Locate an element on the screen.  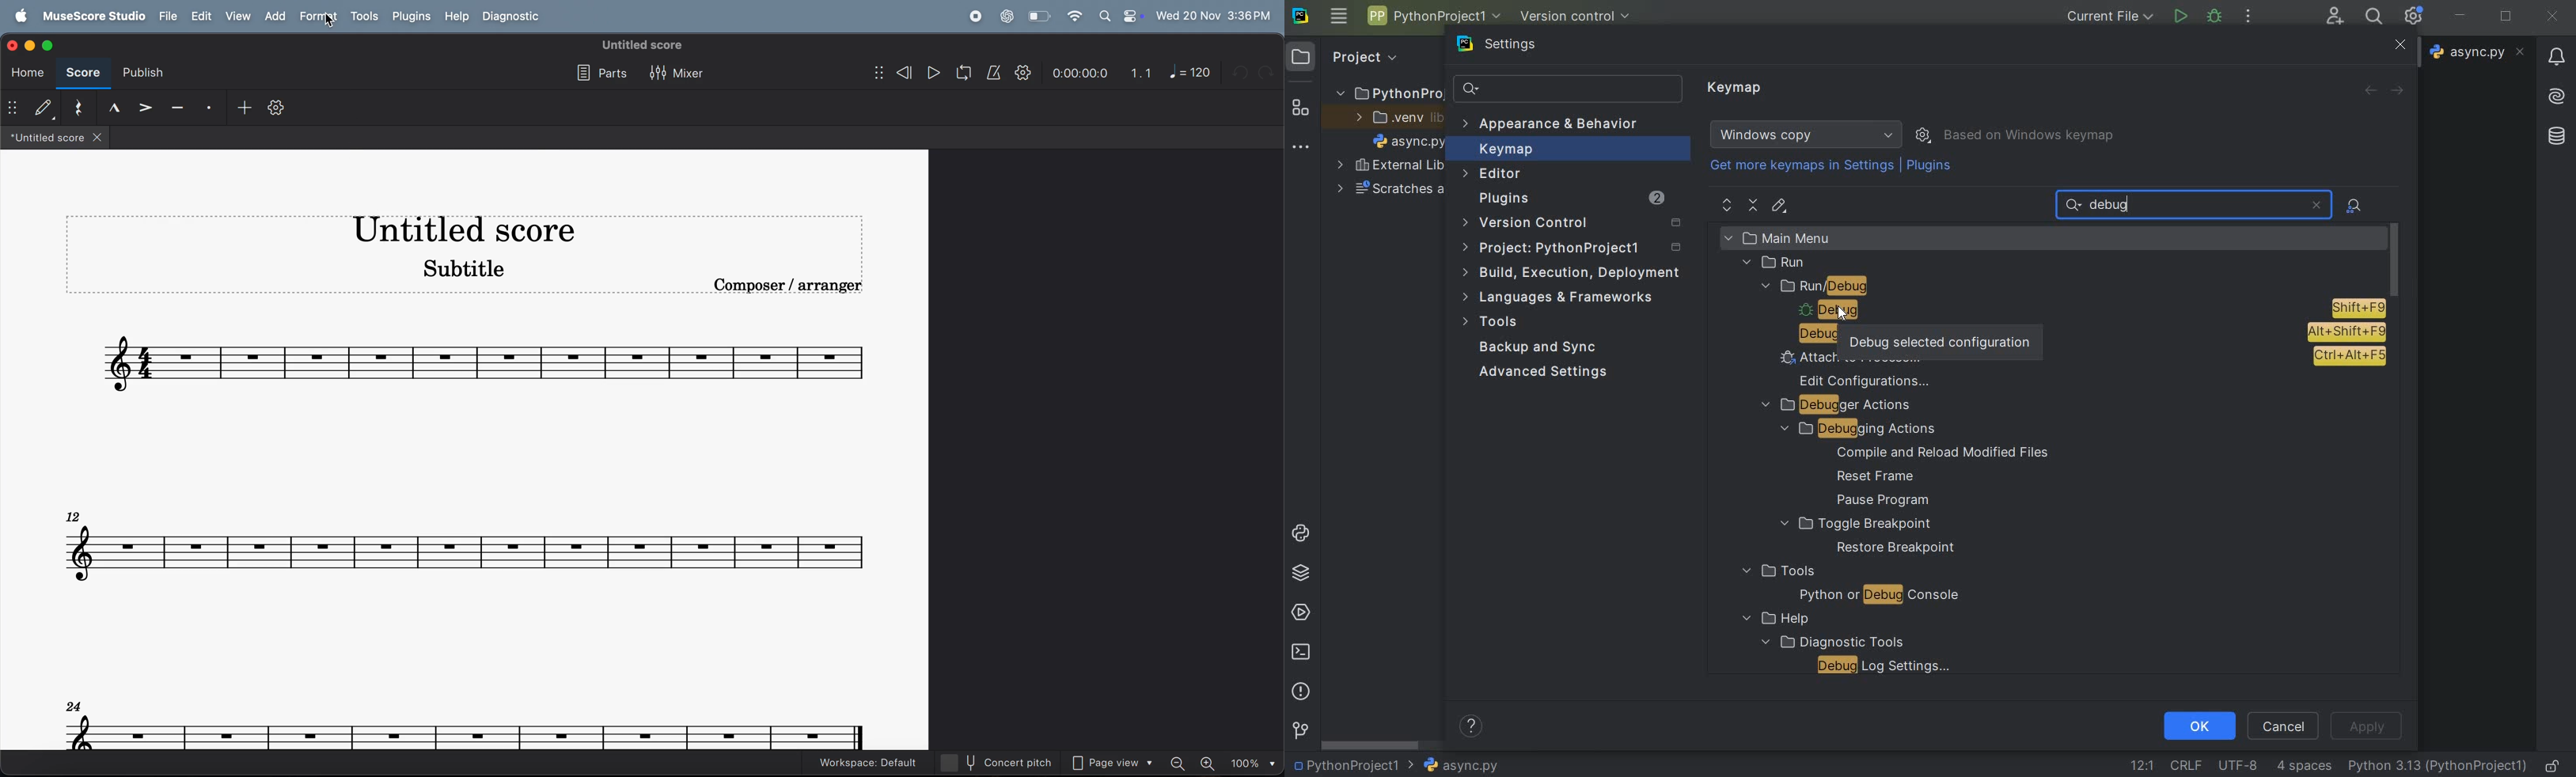
format is located at coordinates (321, 16).